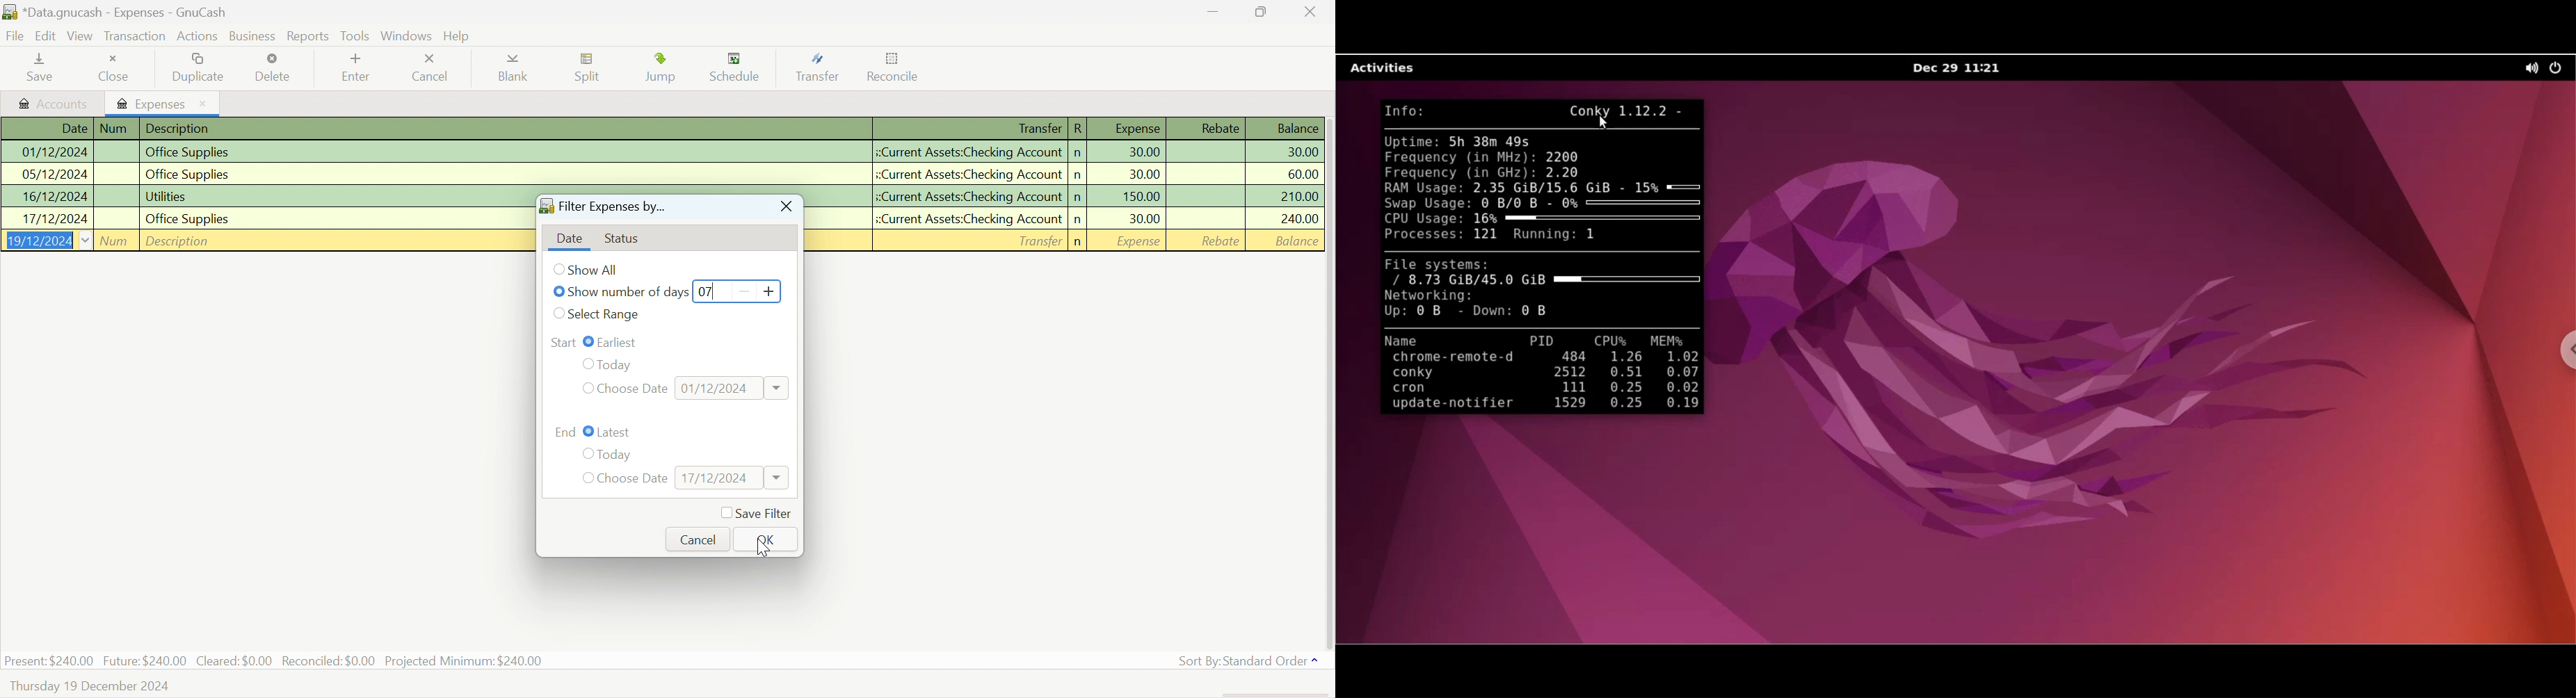 Image resolution: width=2576 pixels, height=700 pixels. What do you see at coordinates (602, 209) in the screenshot?
I see `Filter Expenses by...` at bounding box center [602, 209].